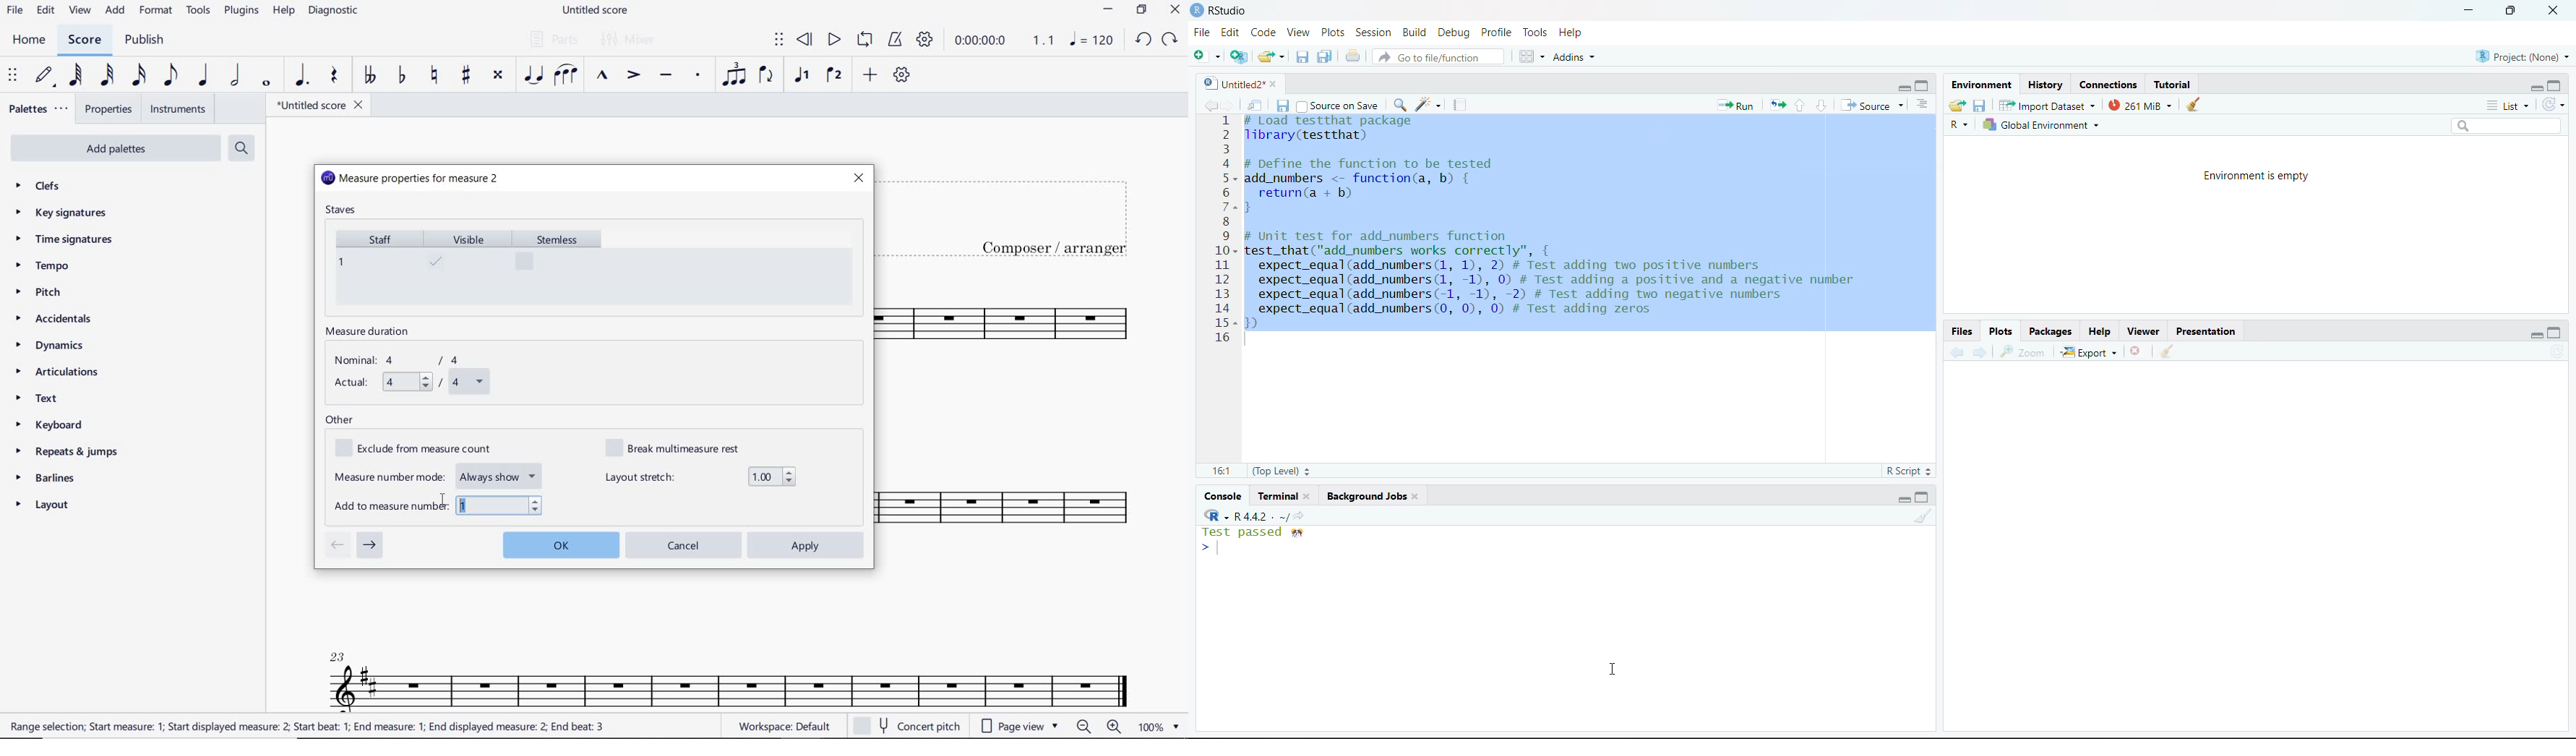 The height and width of the screenshot is (756, 2576). I want to click on File, so click(1201, 33).